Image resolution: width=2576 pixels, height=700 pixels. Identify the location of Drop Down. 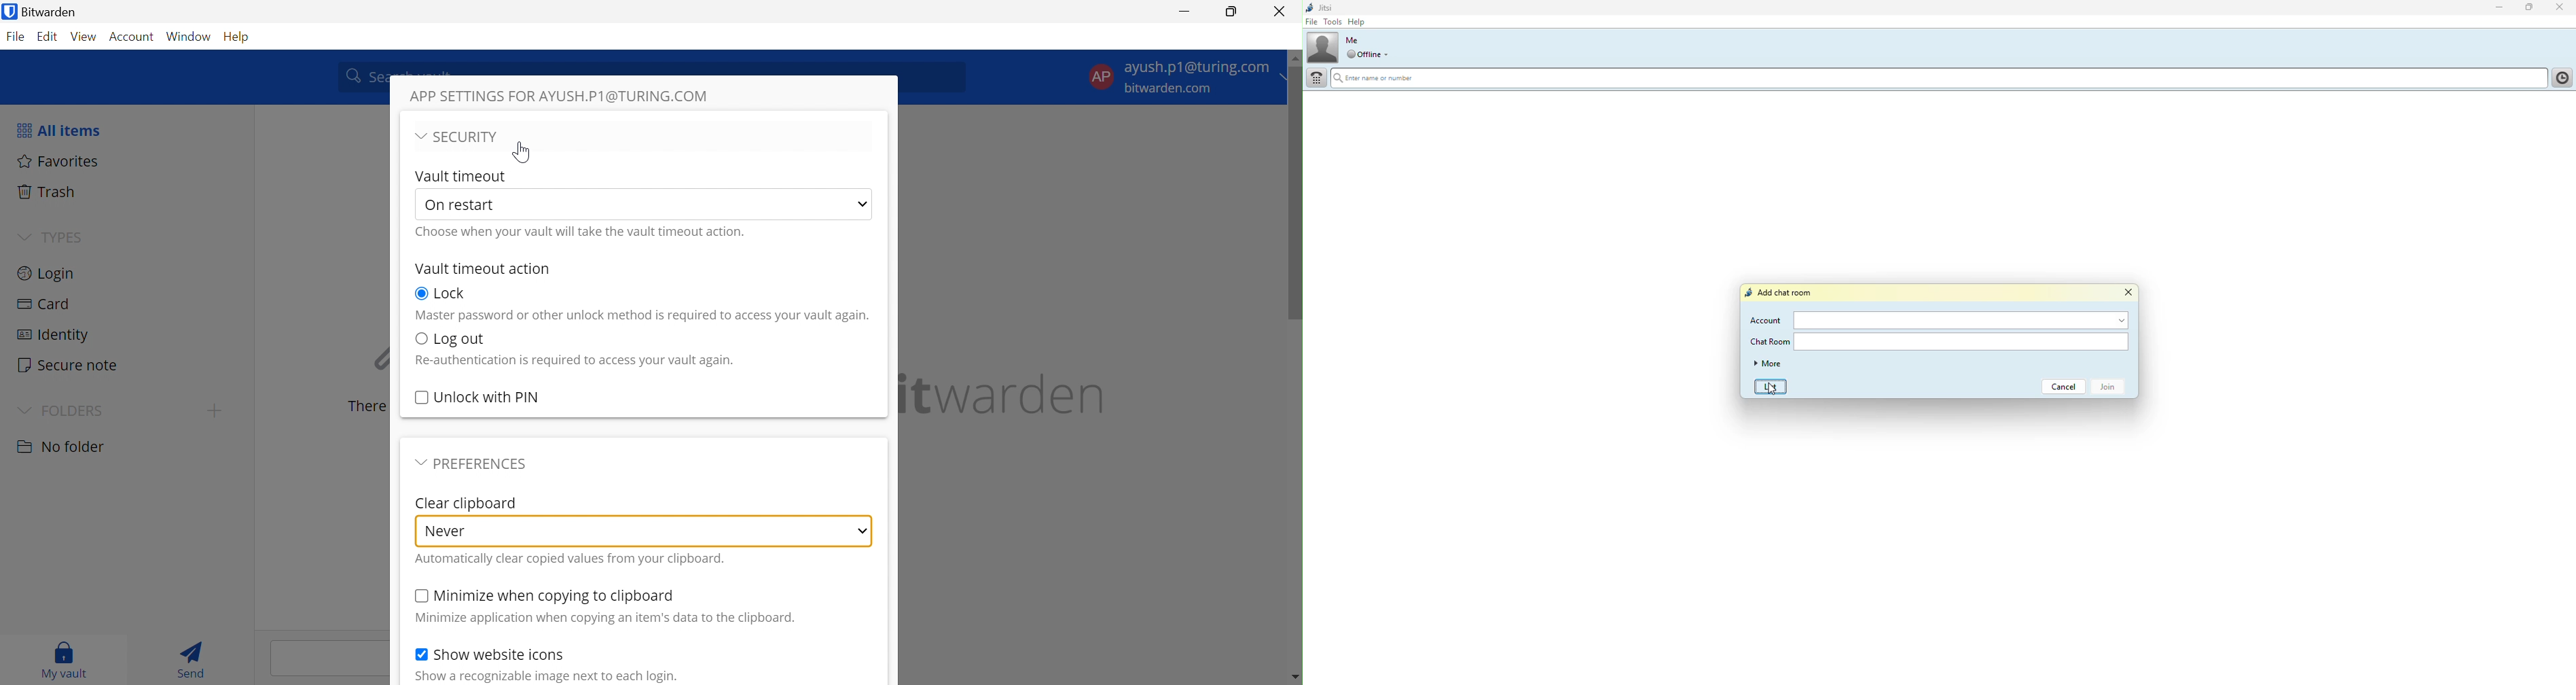
(418, 135).